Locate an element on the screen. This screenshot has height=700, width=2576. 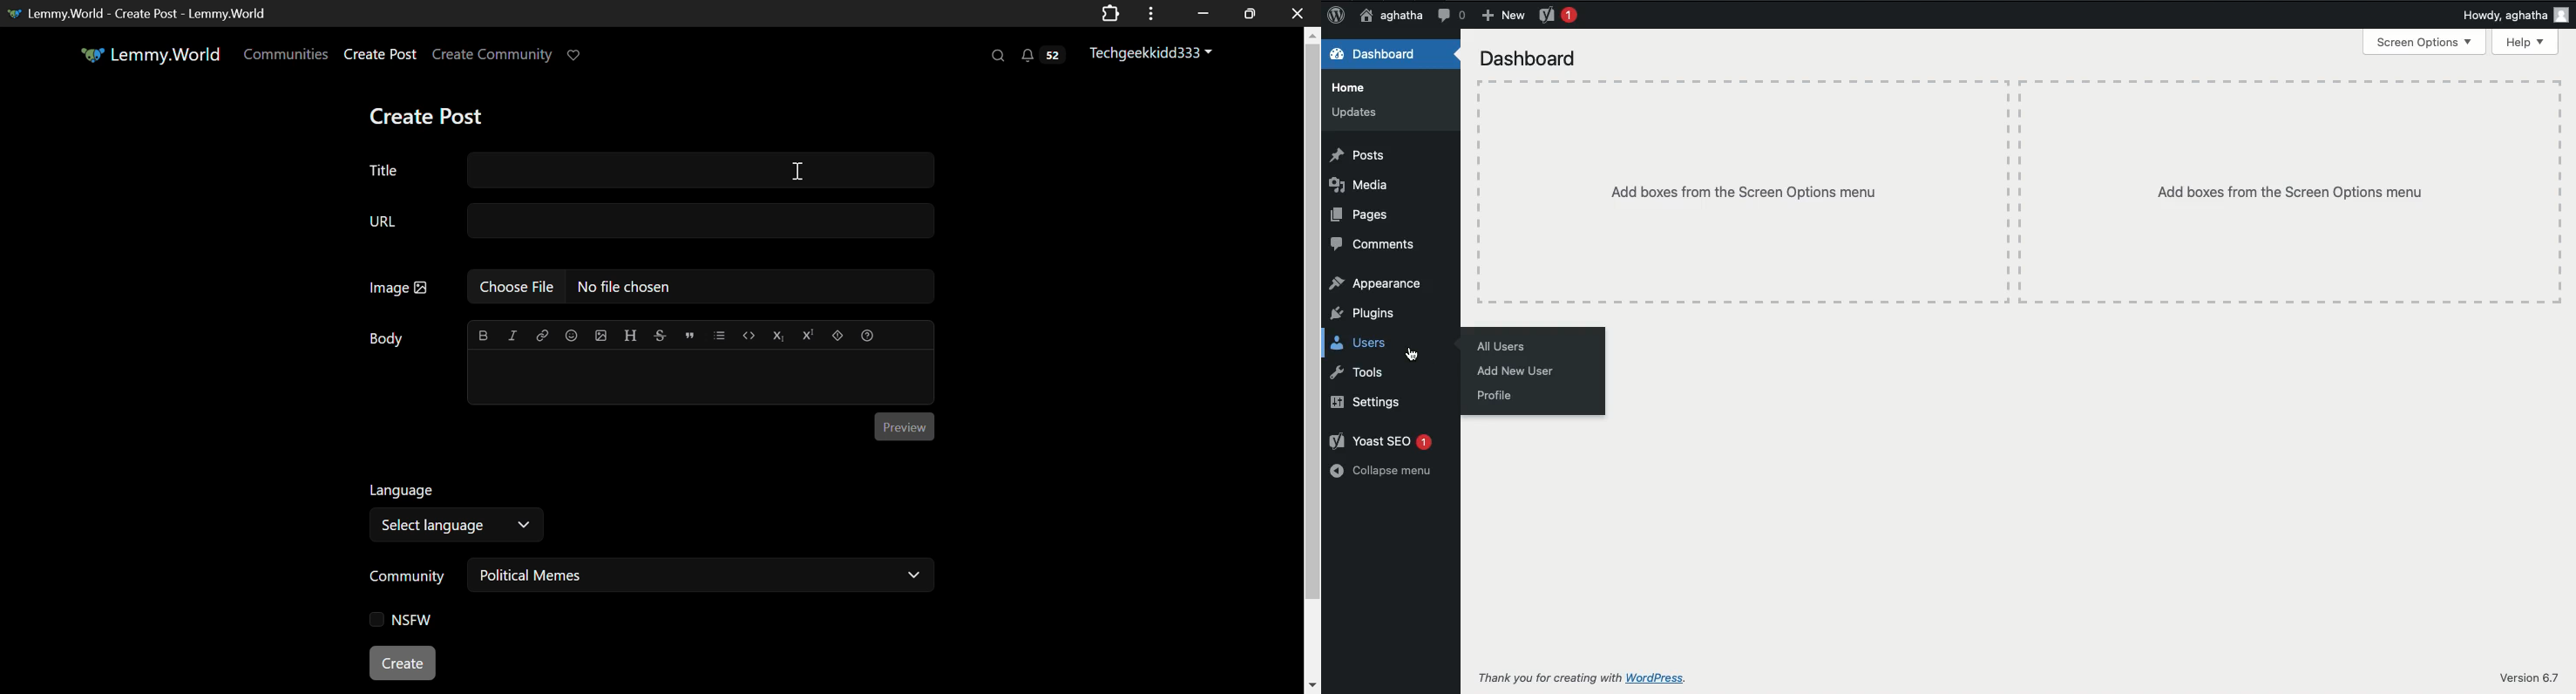
Tools is located at coordinates (1360, 373).